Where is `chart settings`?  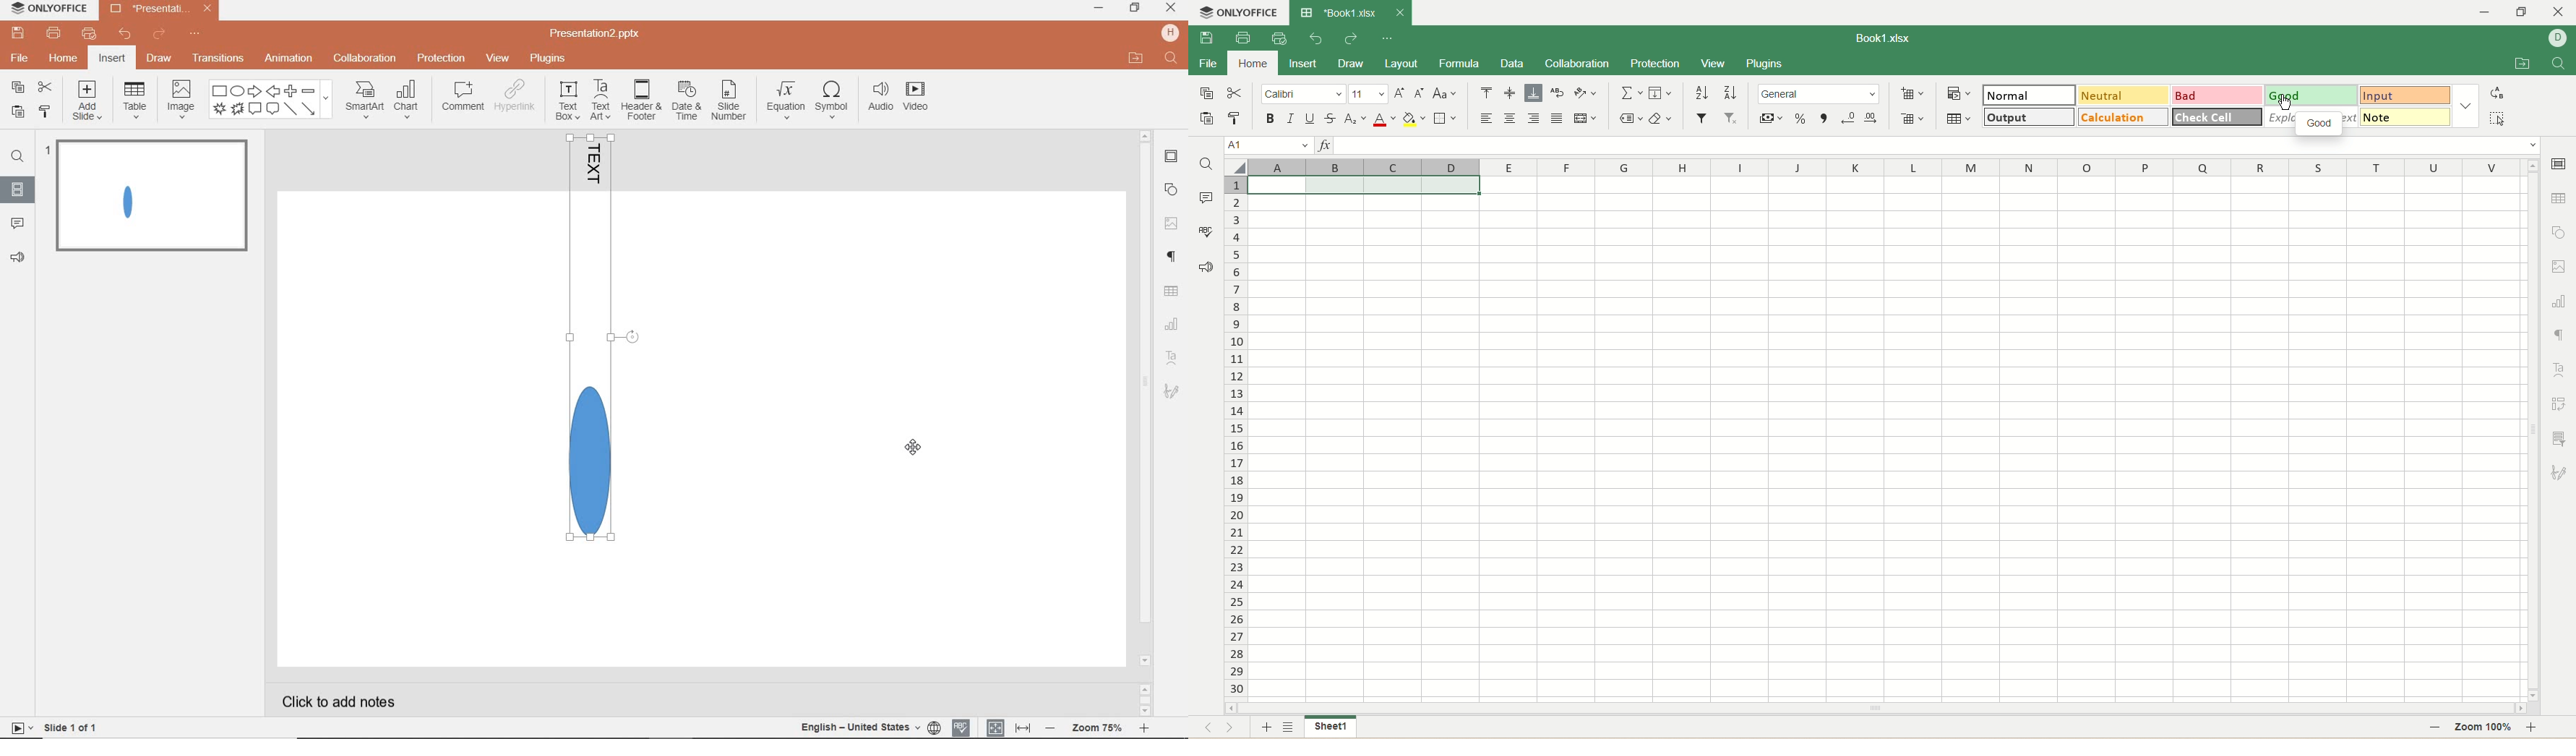
chart settings is located at coordinates (2559, 300).